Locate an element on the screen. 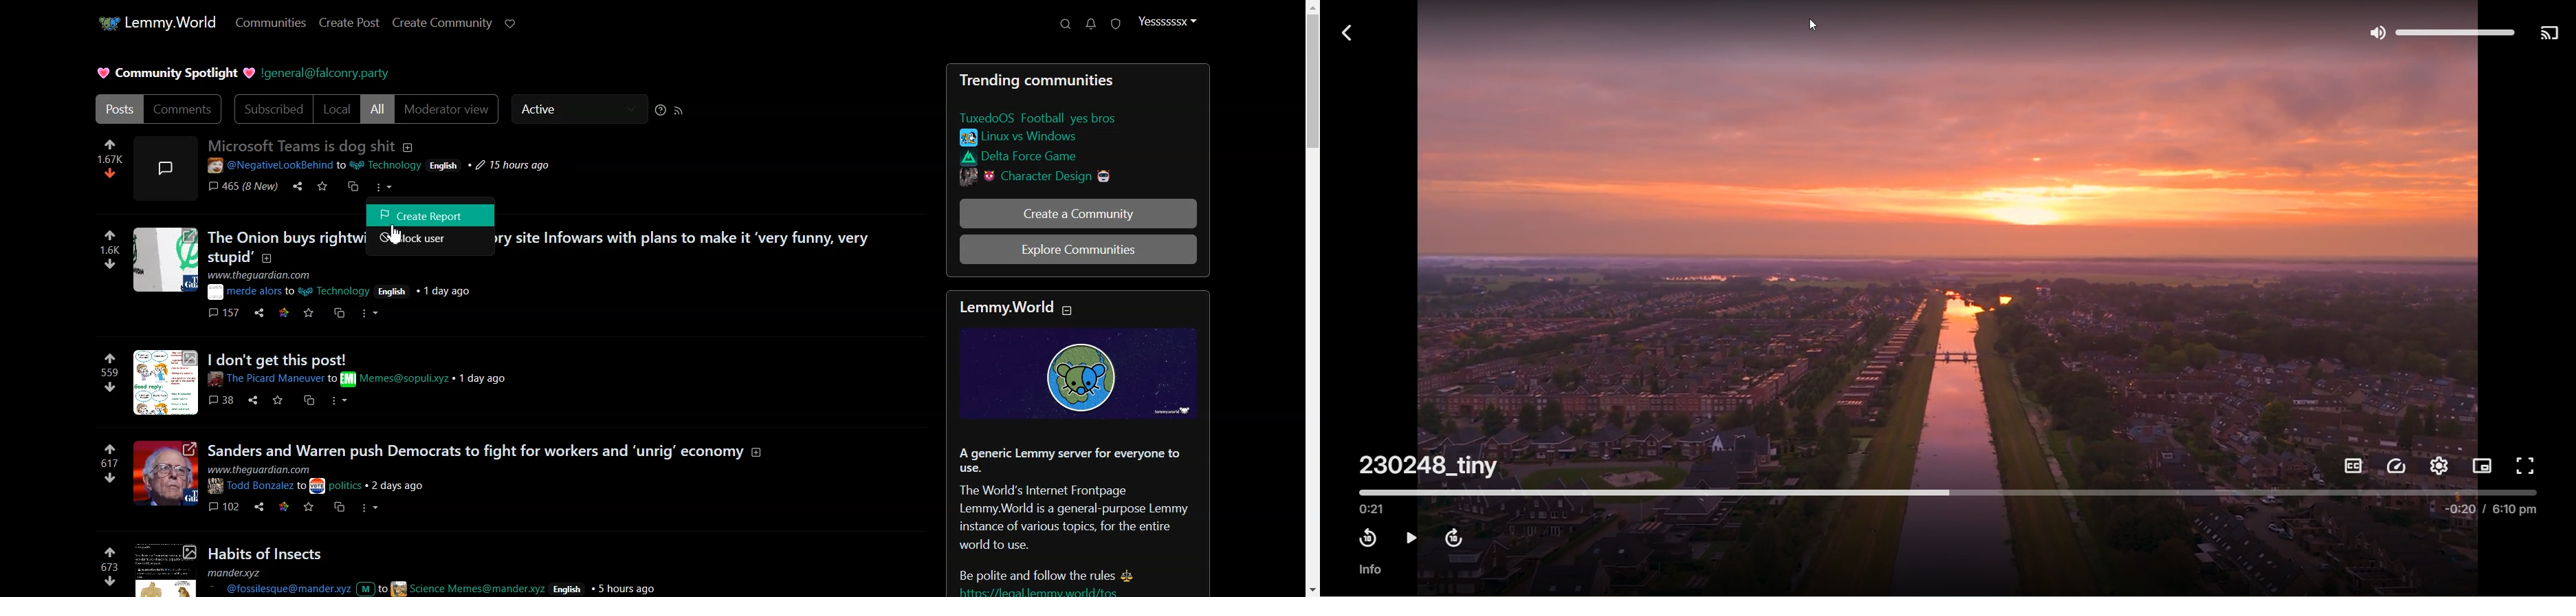  Comments is located at coordinates (186, 109).